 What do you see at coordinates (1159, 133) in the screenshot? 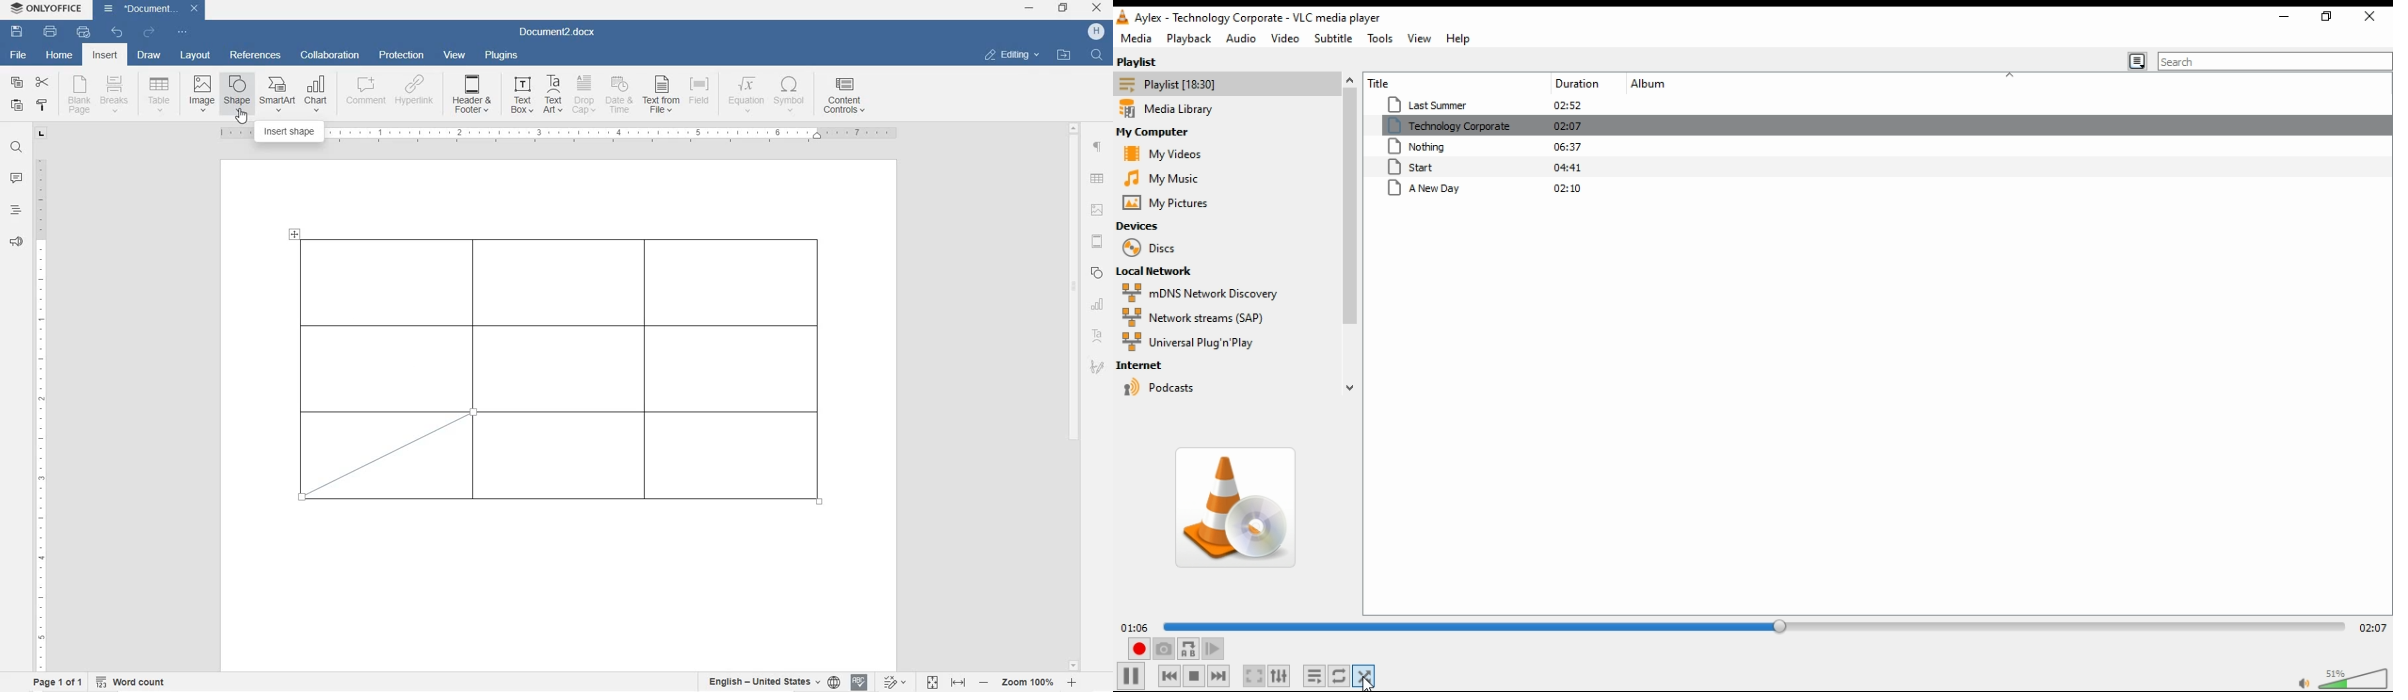
I see `my computer` at bounding box center [1159, 133].